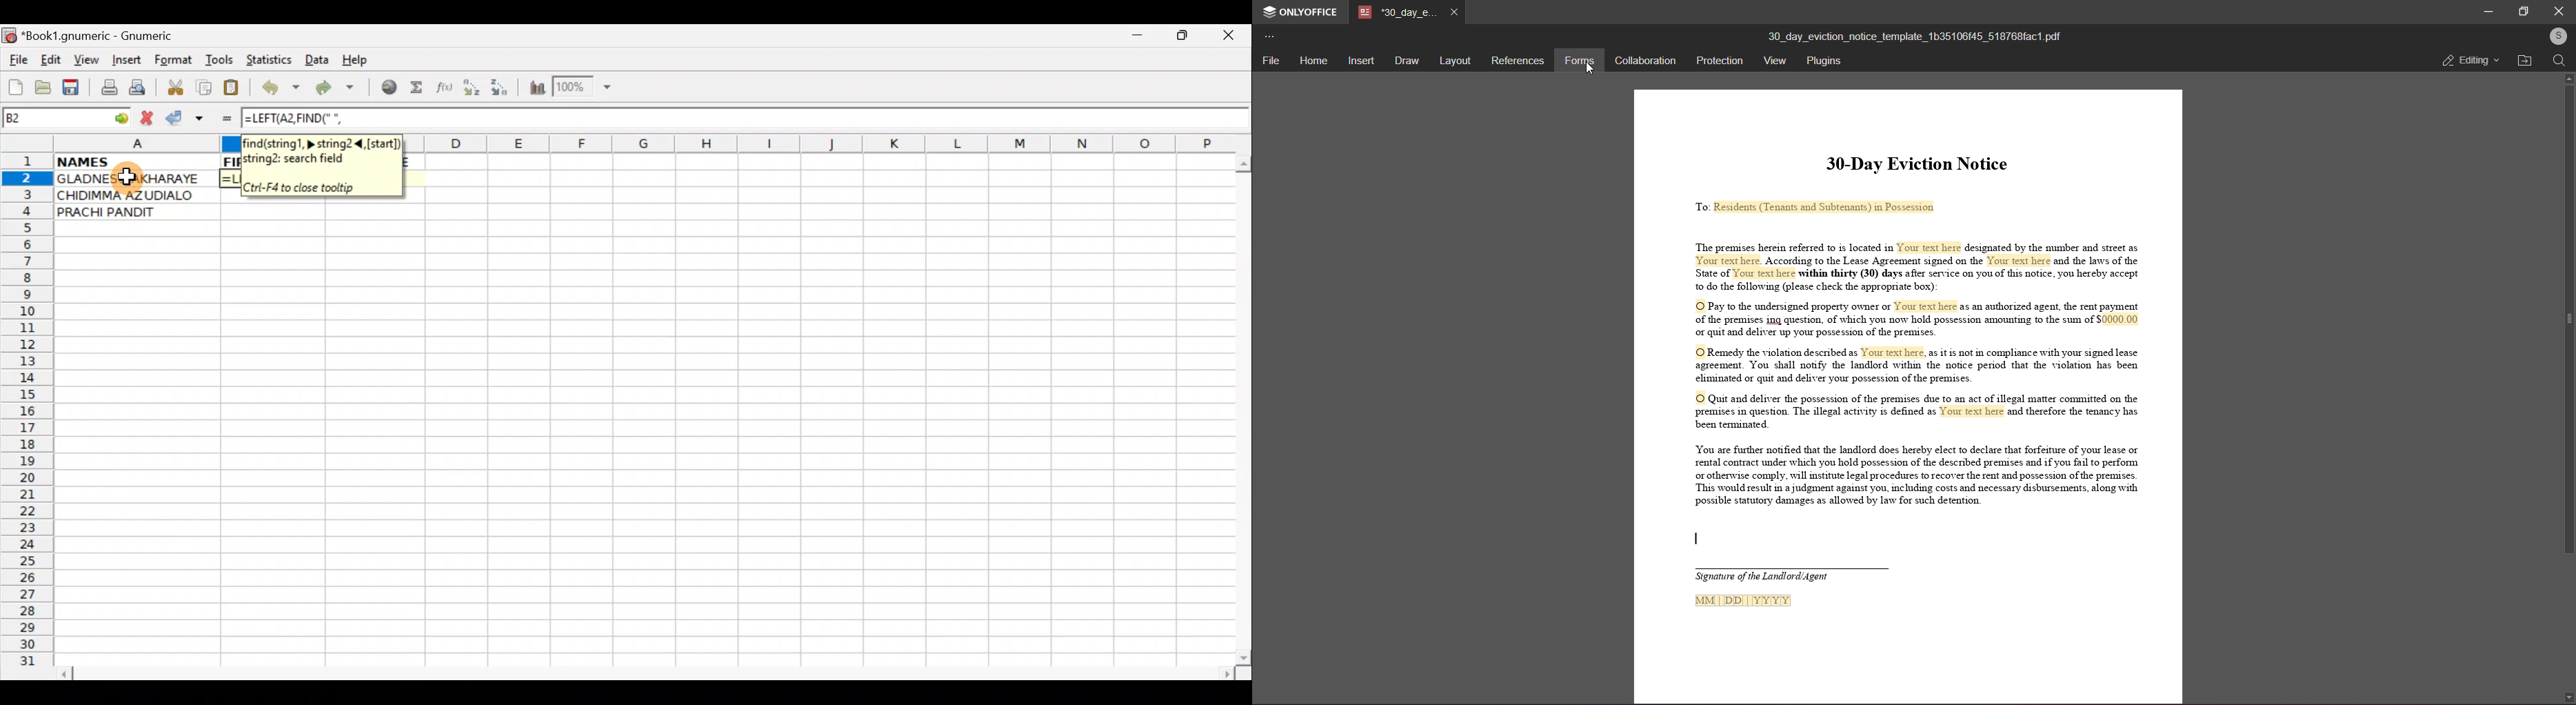 This screenshot has height=728, width=2576. What do you see at coordinates (1826, 61) in the screenshot?
I see `plugins` at bounding box center [1826, 61].